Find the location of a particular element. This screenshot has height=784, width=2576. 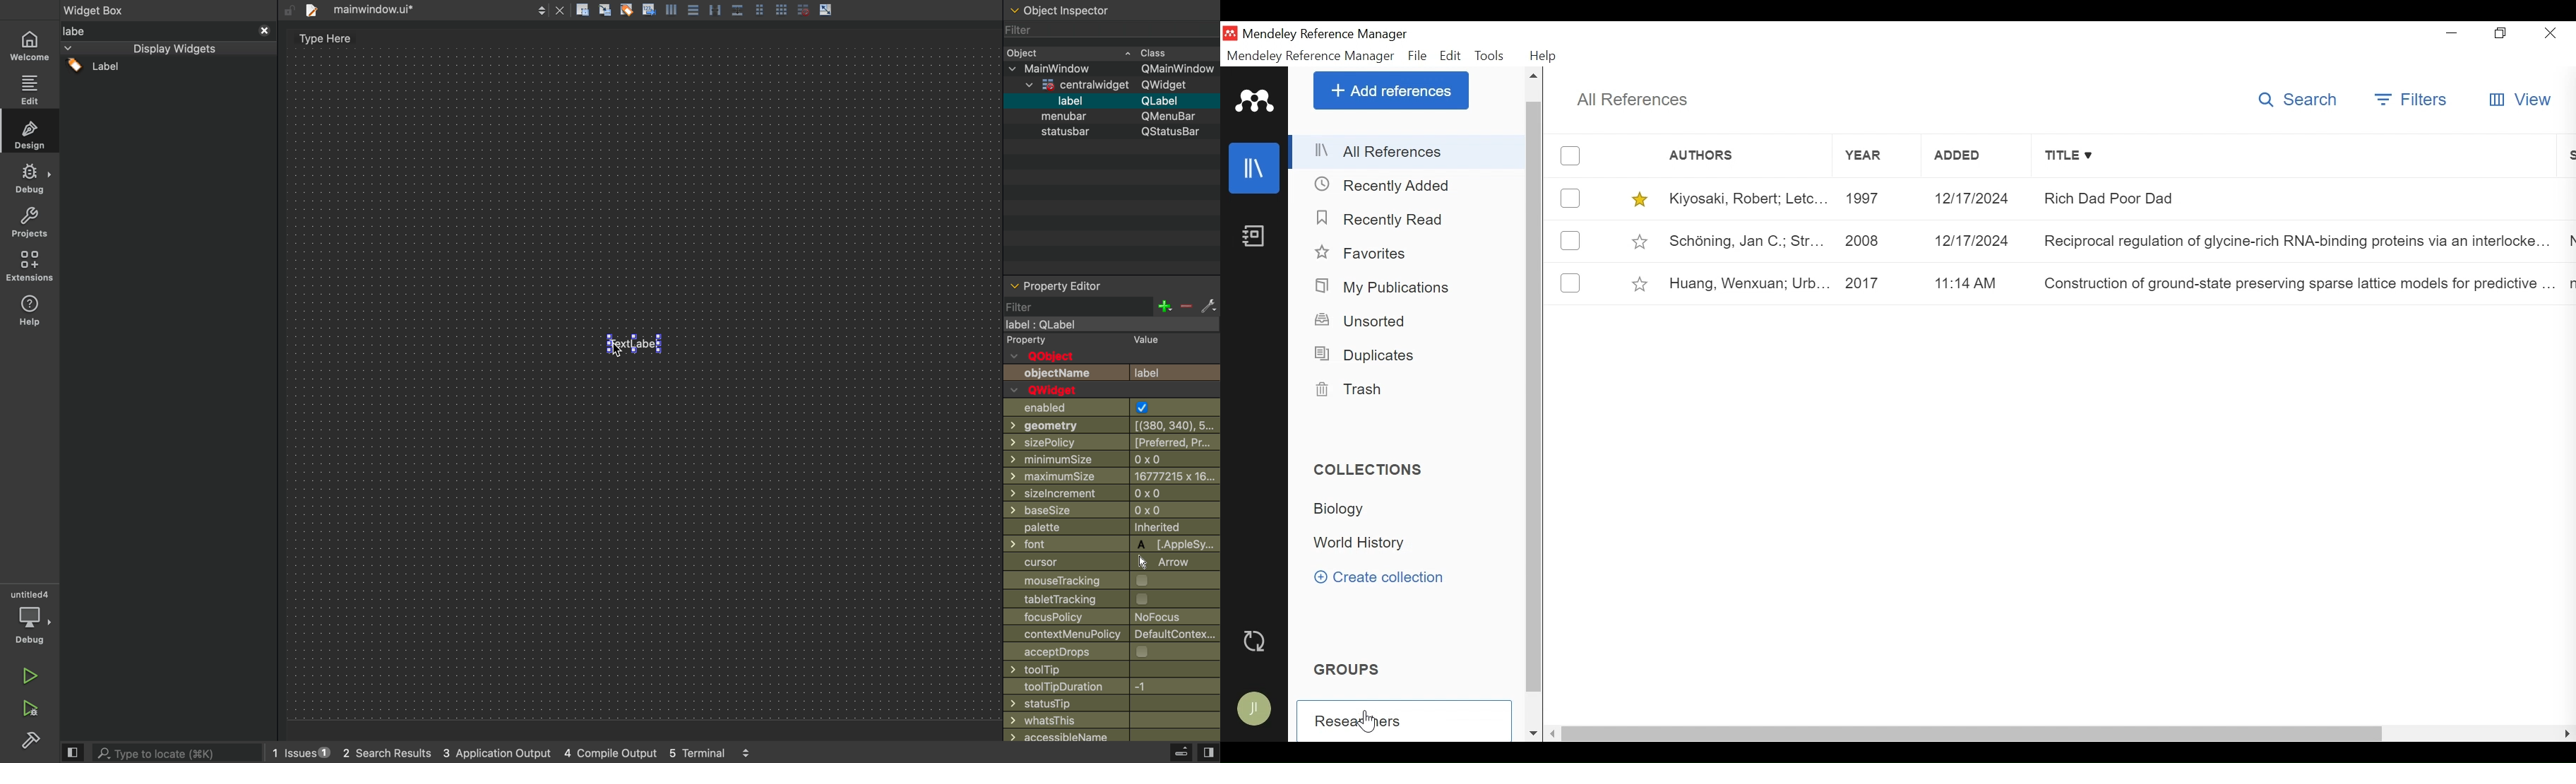

 is located at coordinates (168, 10).